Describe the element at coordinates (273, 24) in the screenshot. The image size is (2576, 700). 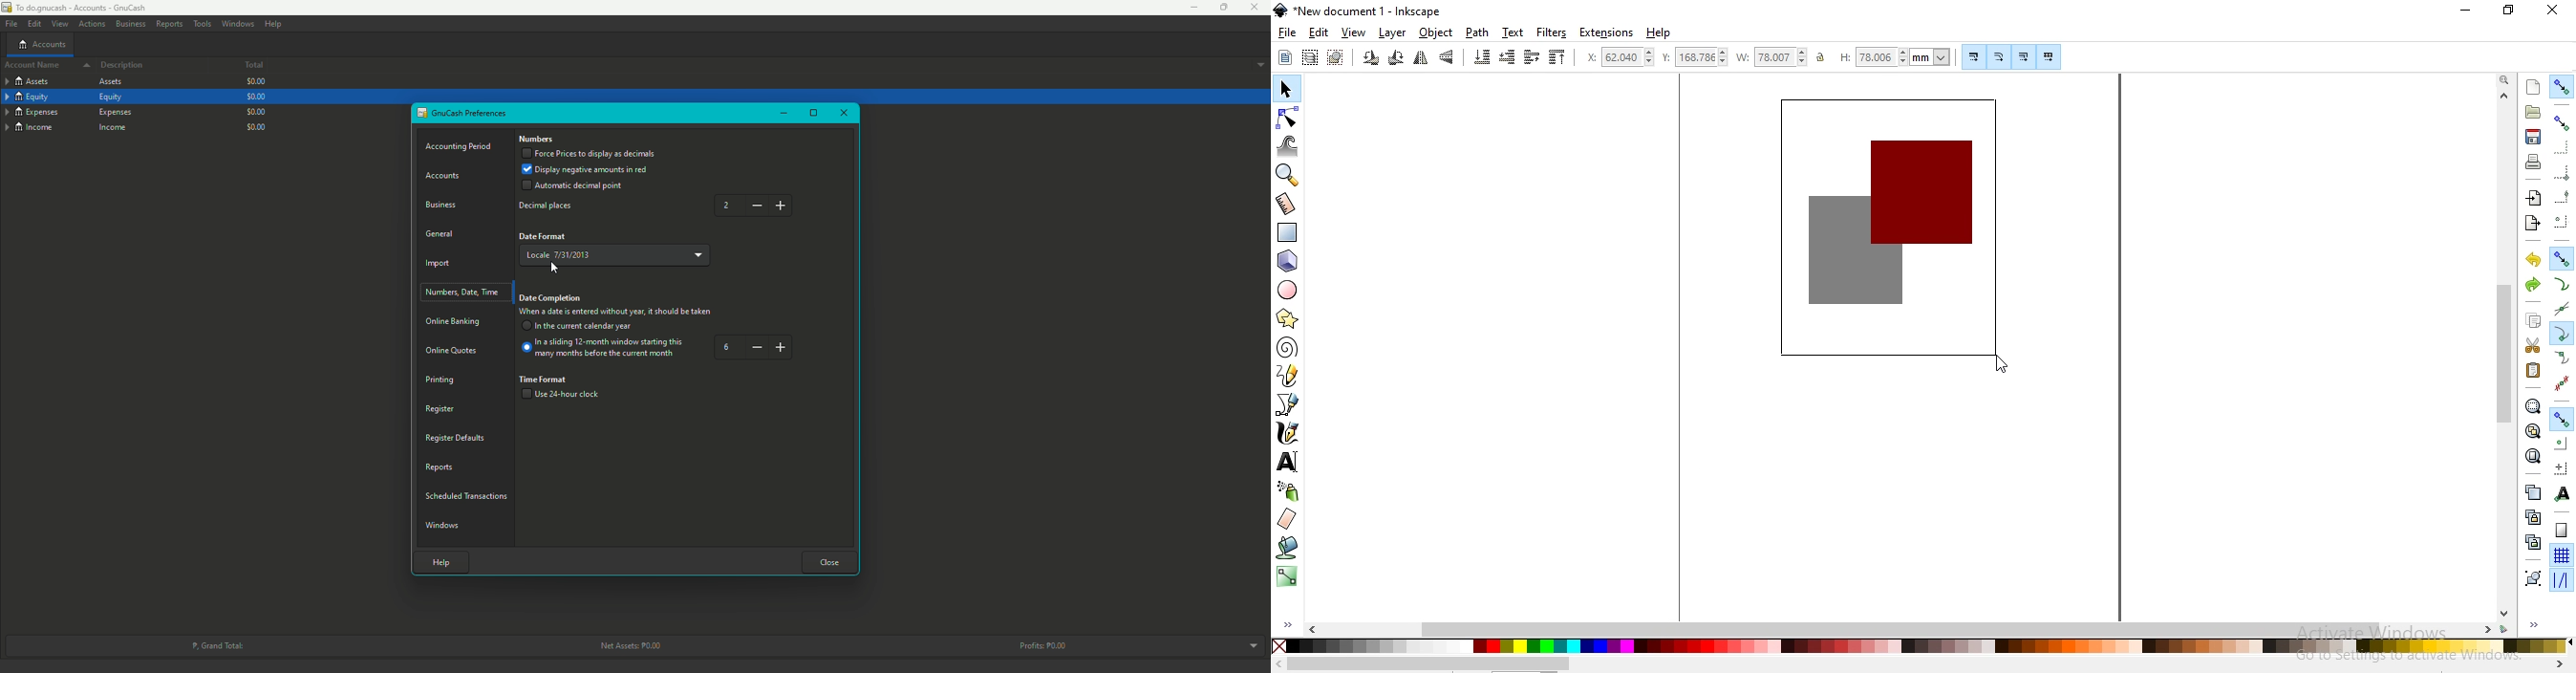
I see `Help` at that location.